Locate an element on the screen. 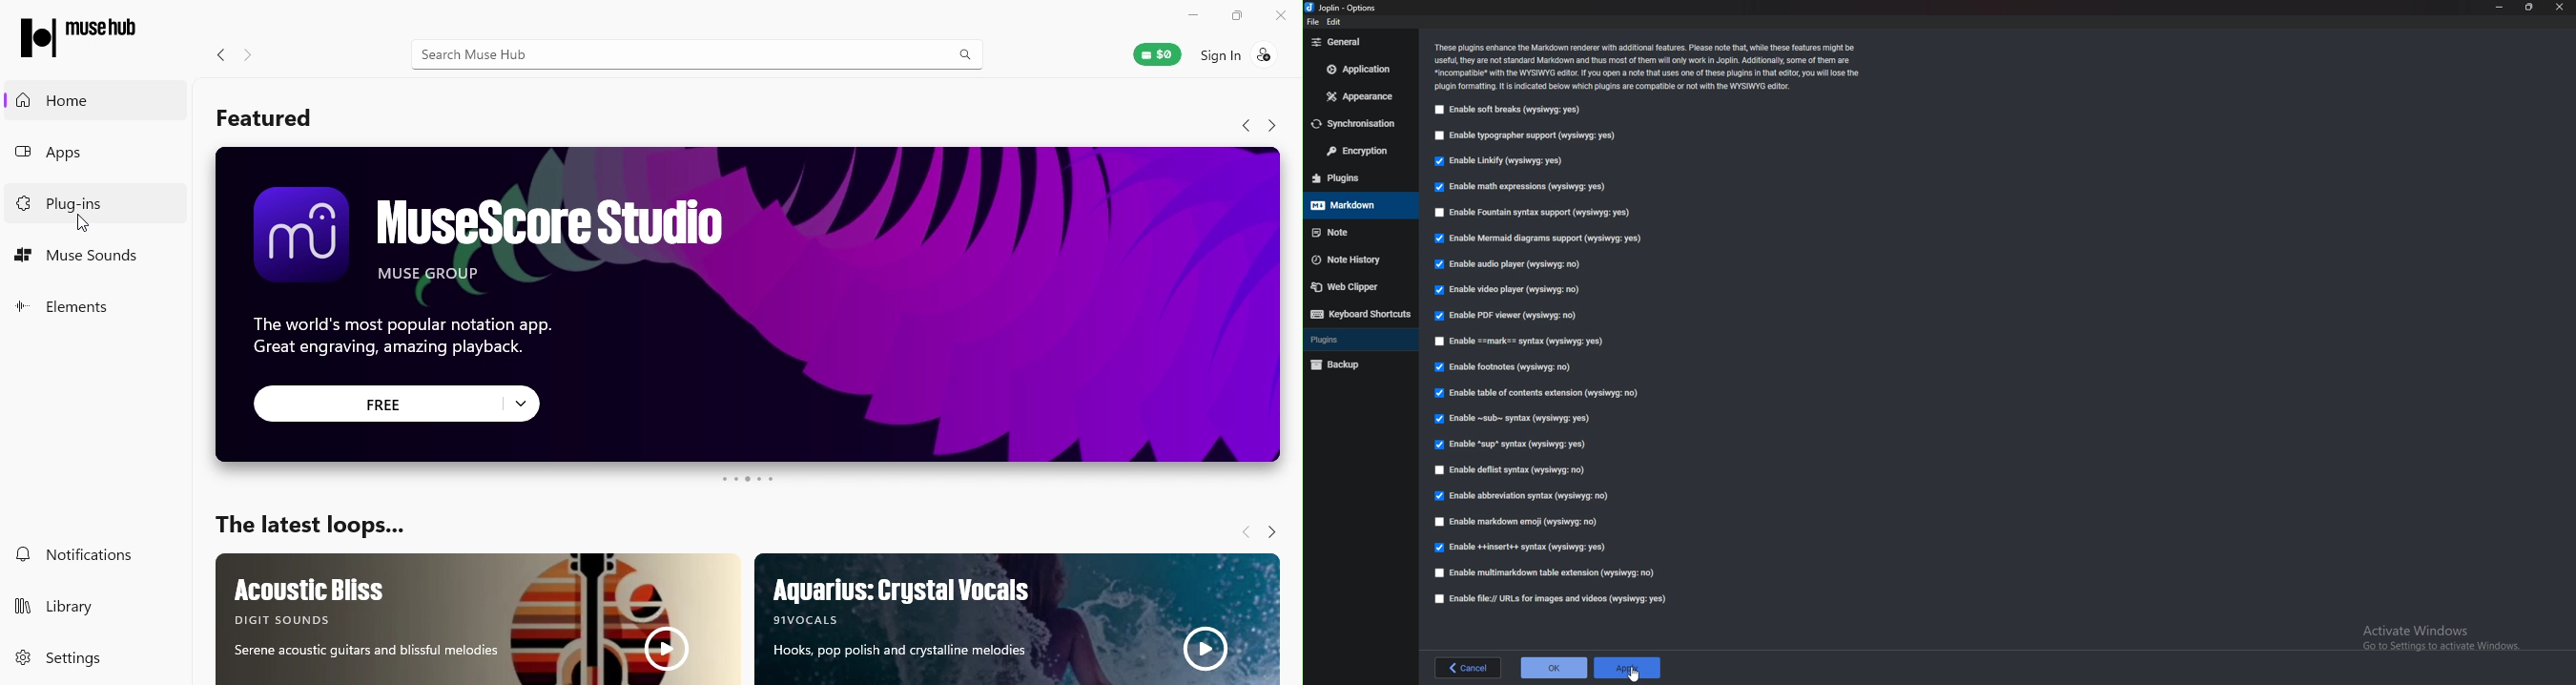 Image resolution: width=2576 pixels, height=700 pixels. Maximize is located at coordinates (1230, 16).